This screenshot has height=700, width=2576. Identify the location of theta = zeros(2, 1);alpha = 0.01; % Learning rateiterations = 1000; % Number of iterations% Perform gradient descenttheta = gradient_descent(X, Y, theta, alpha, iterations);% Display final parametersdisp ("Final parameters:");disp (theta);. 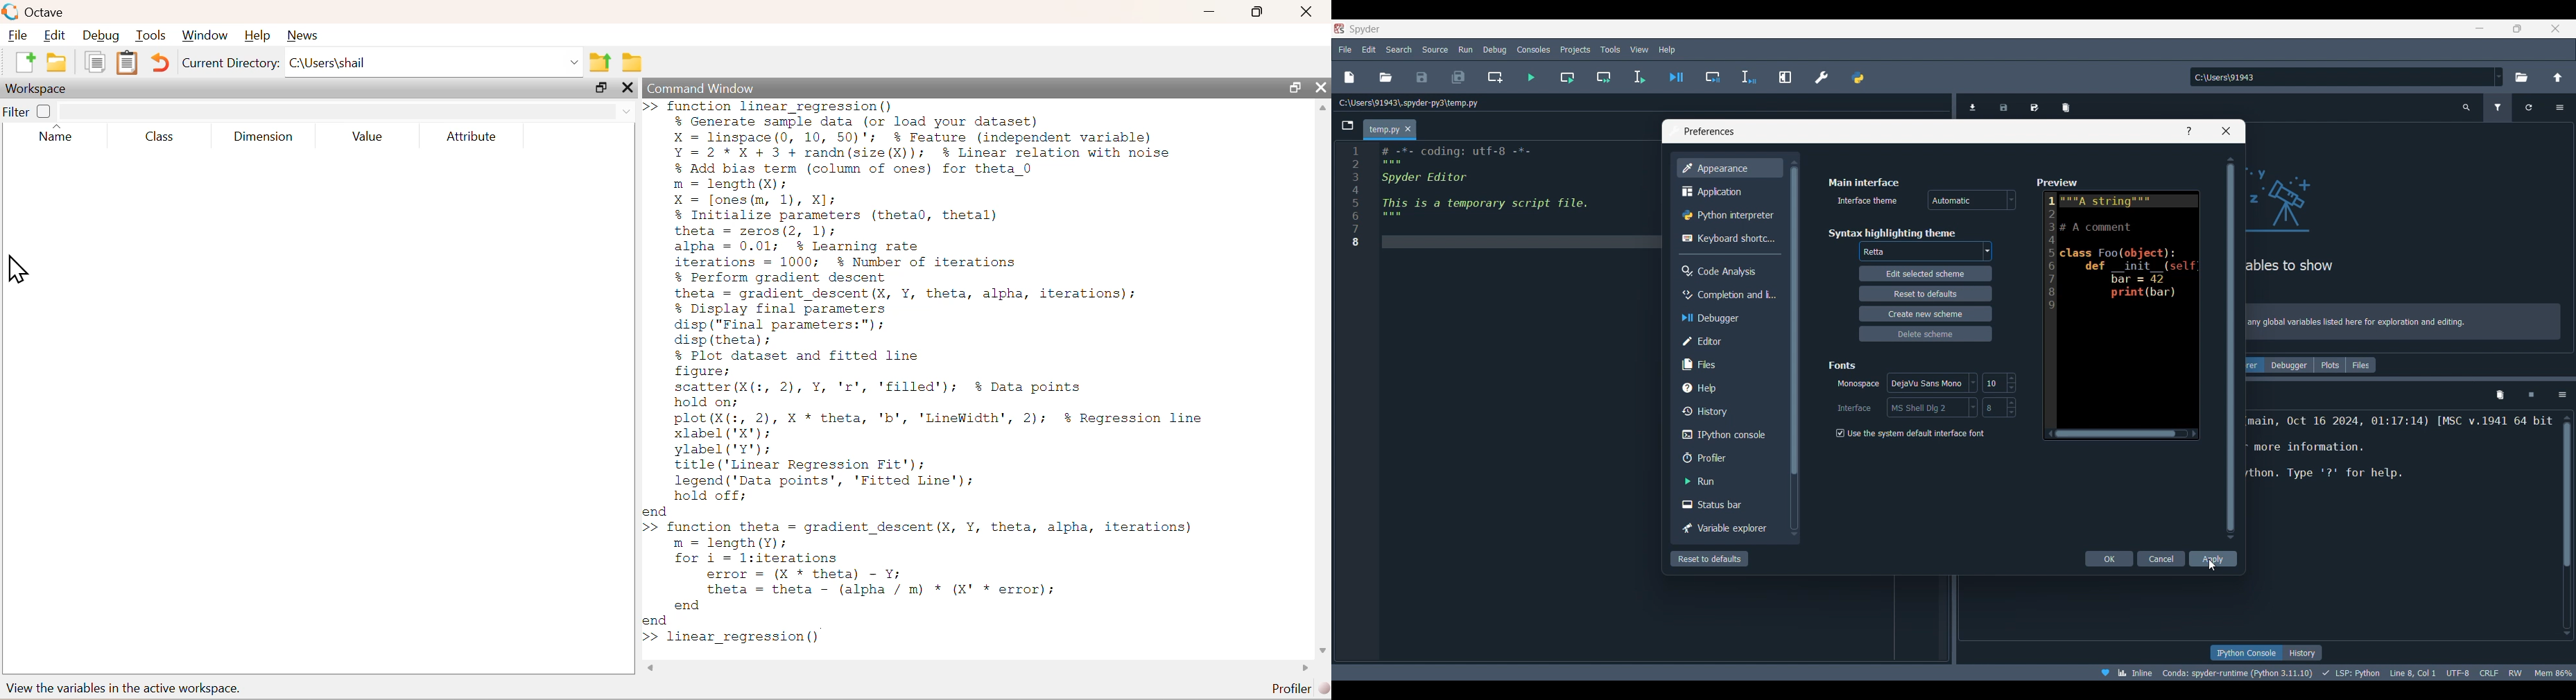
(901, 286).